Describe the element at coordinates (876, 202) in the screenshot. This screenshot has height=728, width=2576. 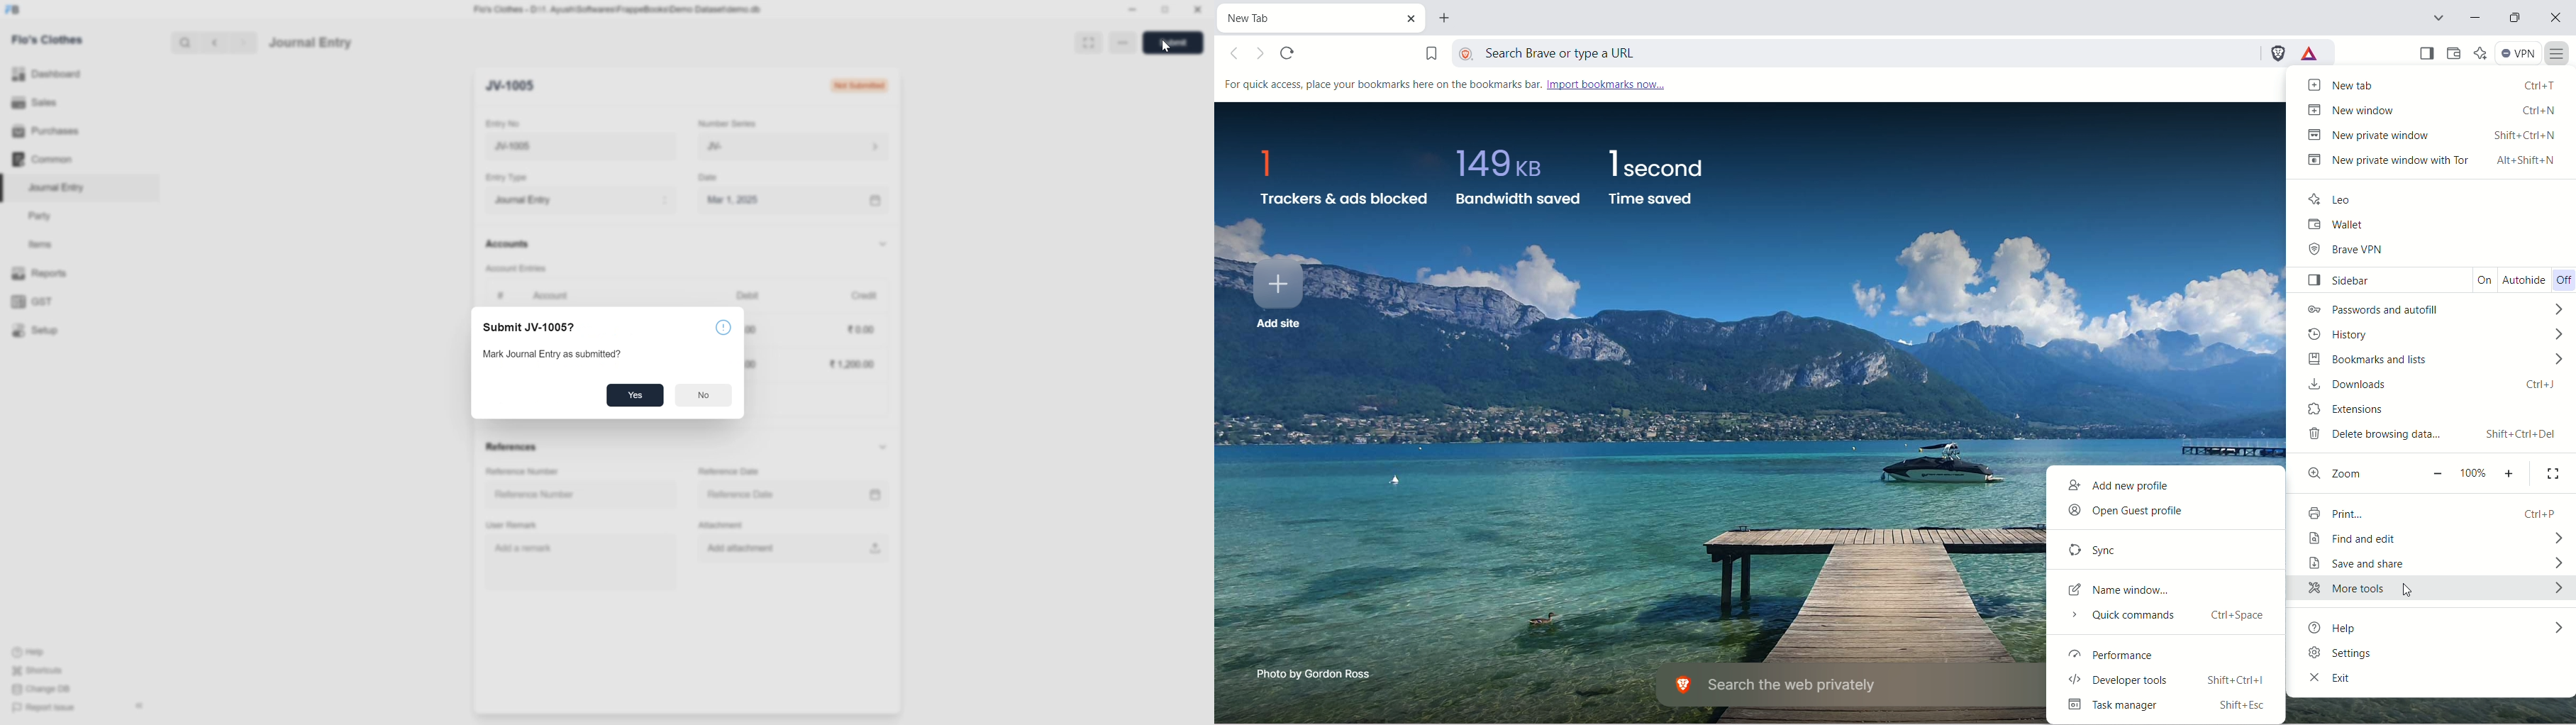
I see `calendar` at that location.